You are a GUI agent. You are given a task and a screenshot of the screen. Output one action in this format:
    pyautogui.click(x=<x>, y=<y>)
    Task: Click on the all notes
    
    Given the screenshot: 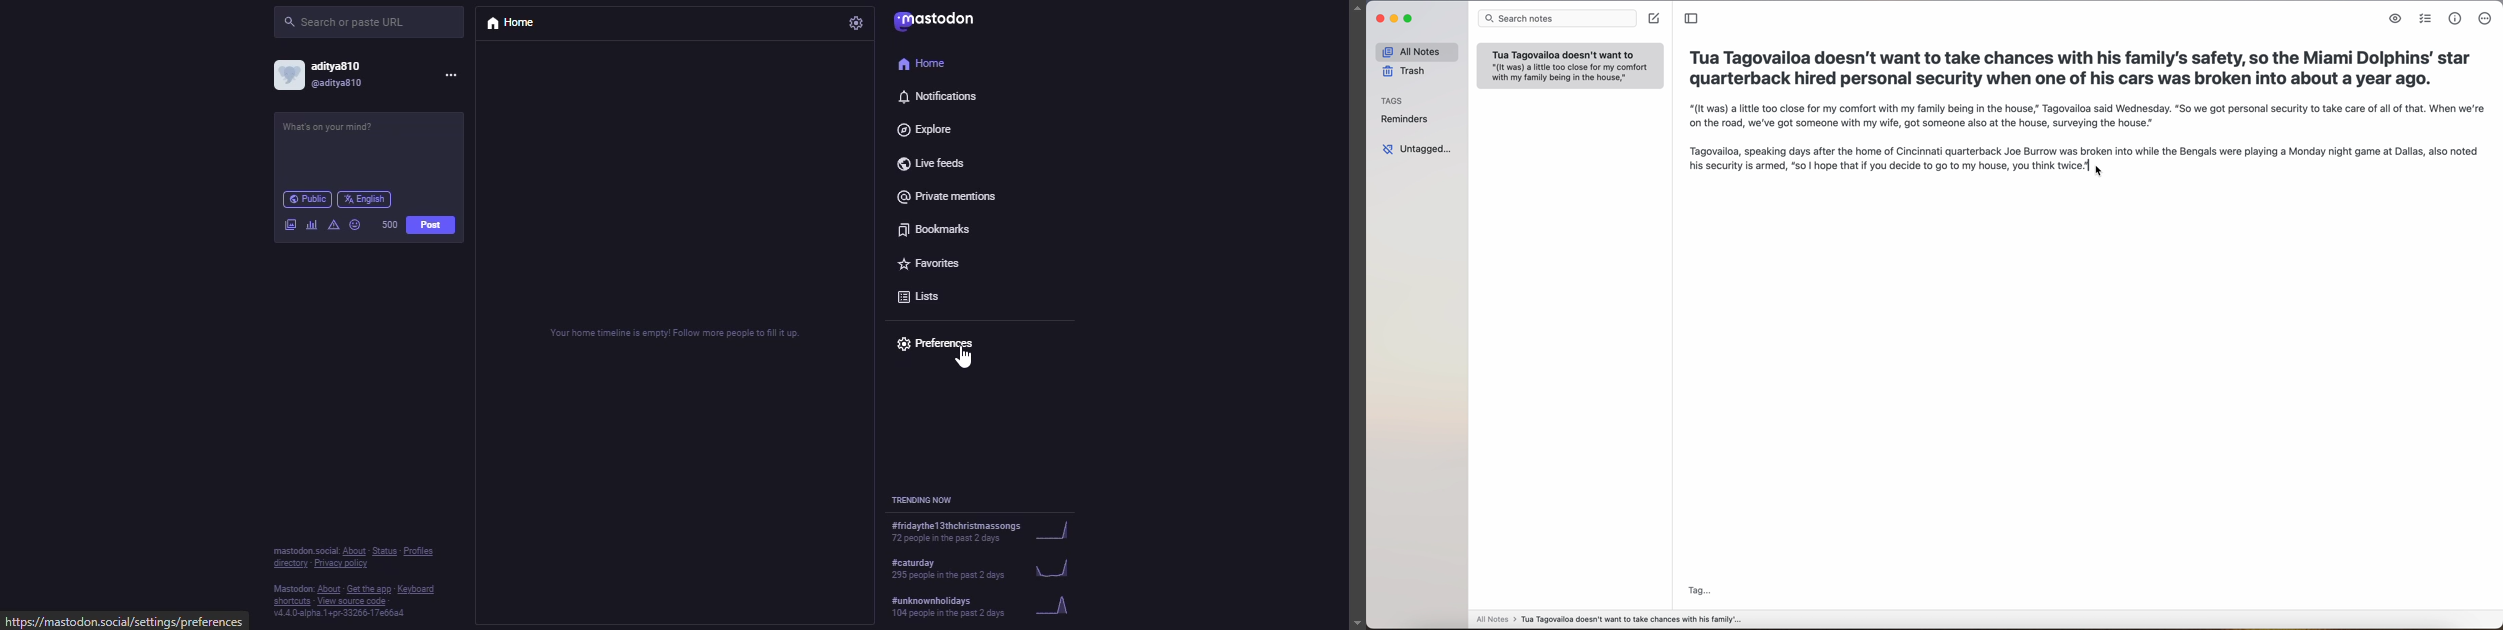 What is the action you would take?
    pyautogui.click(x=1416, y=52)
    